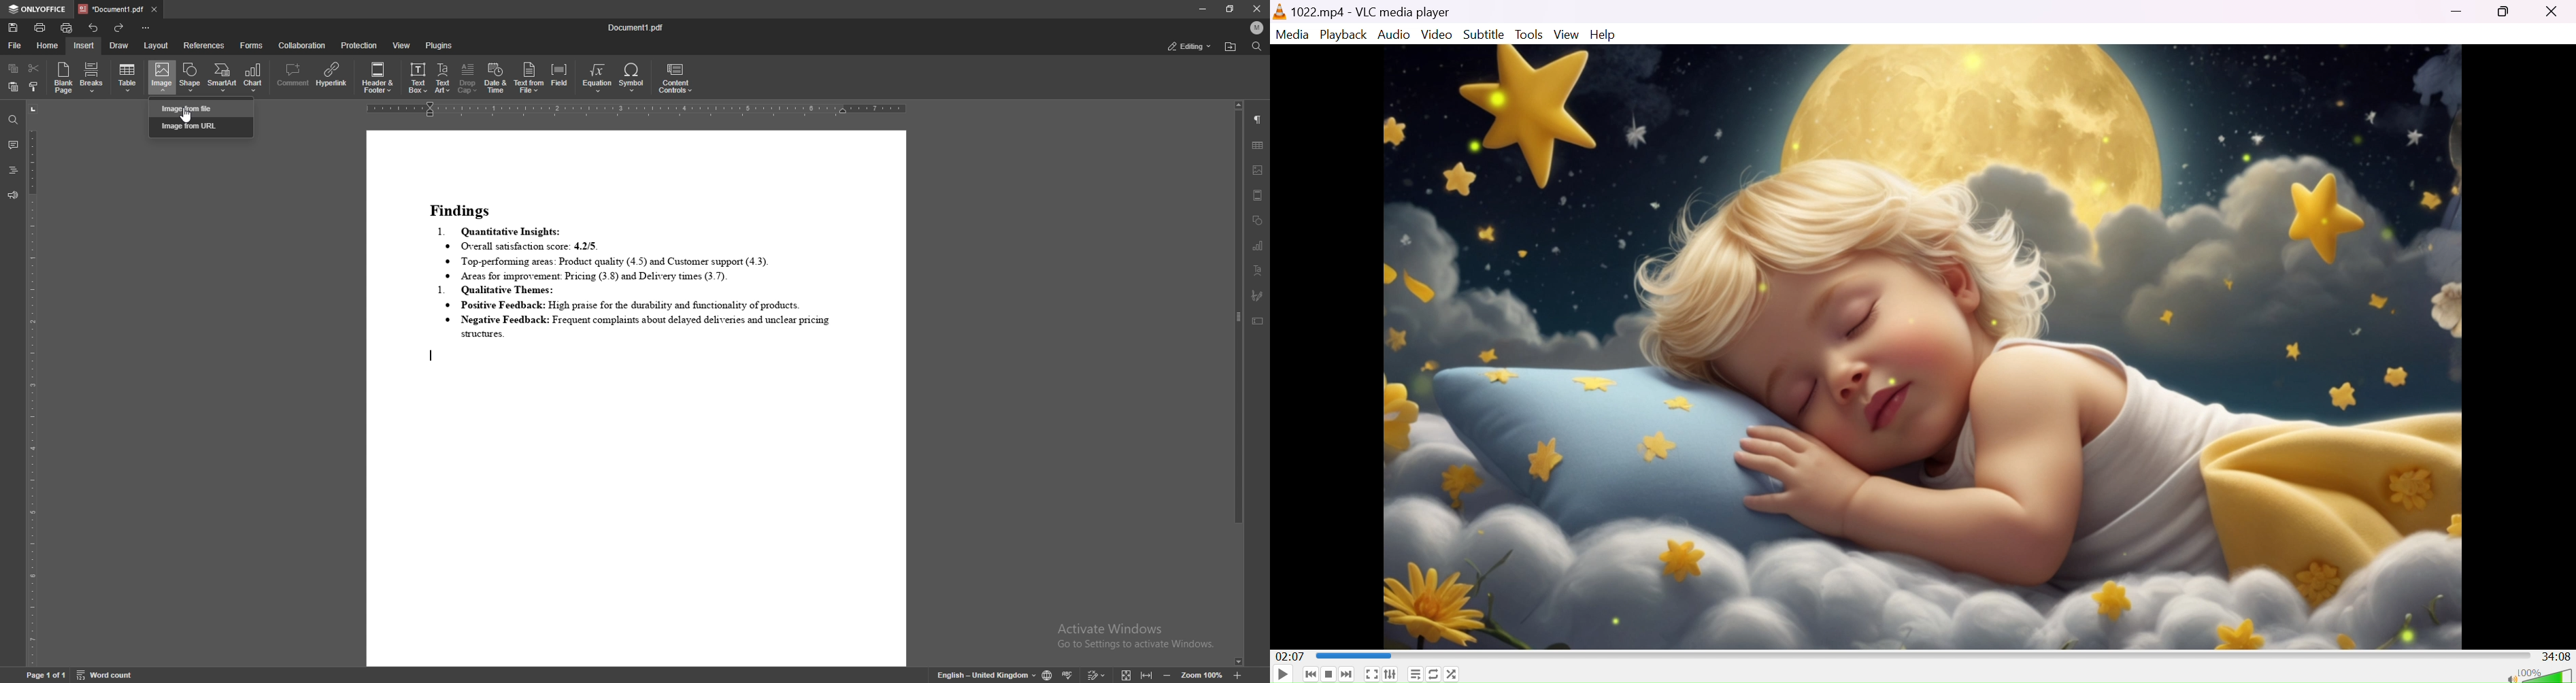  What do you see at coordinates (1127, 674) in the screenshot?
I see `fit to screen` at bounding box center [1127, 674].